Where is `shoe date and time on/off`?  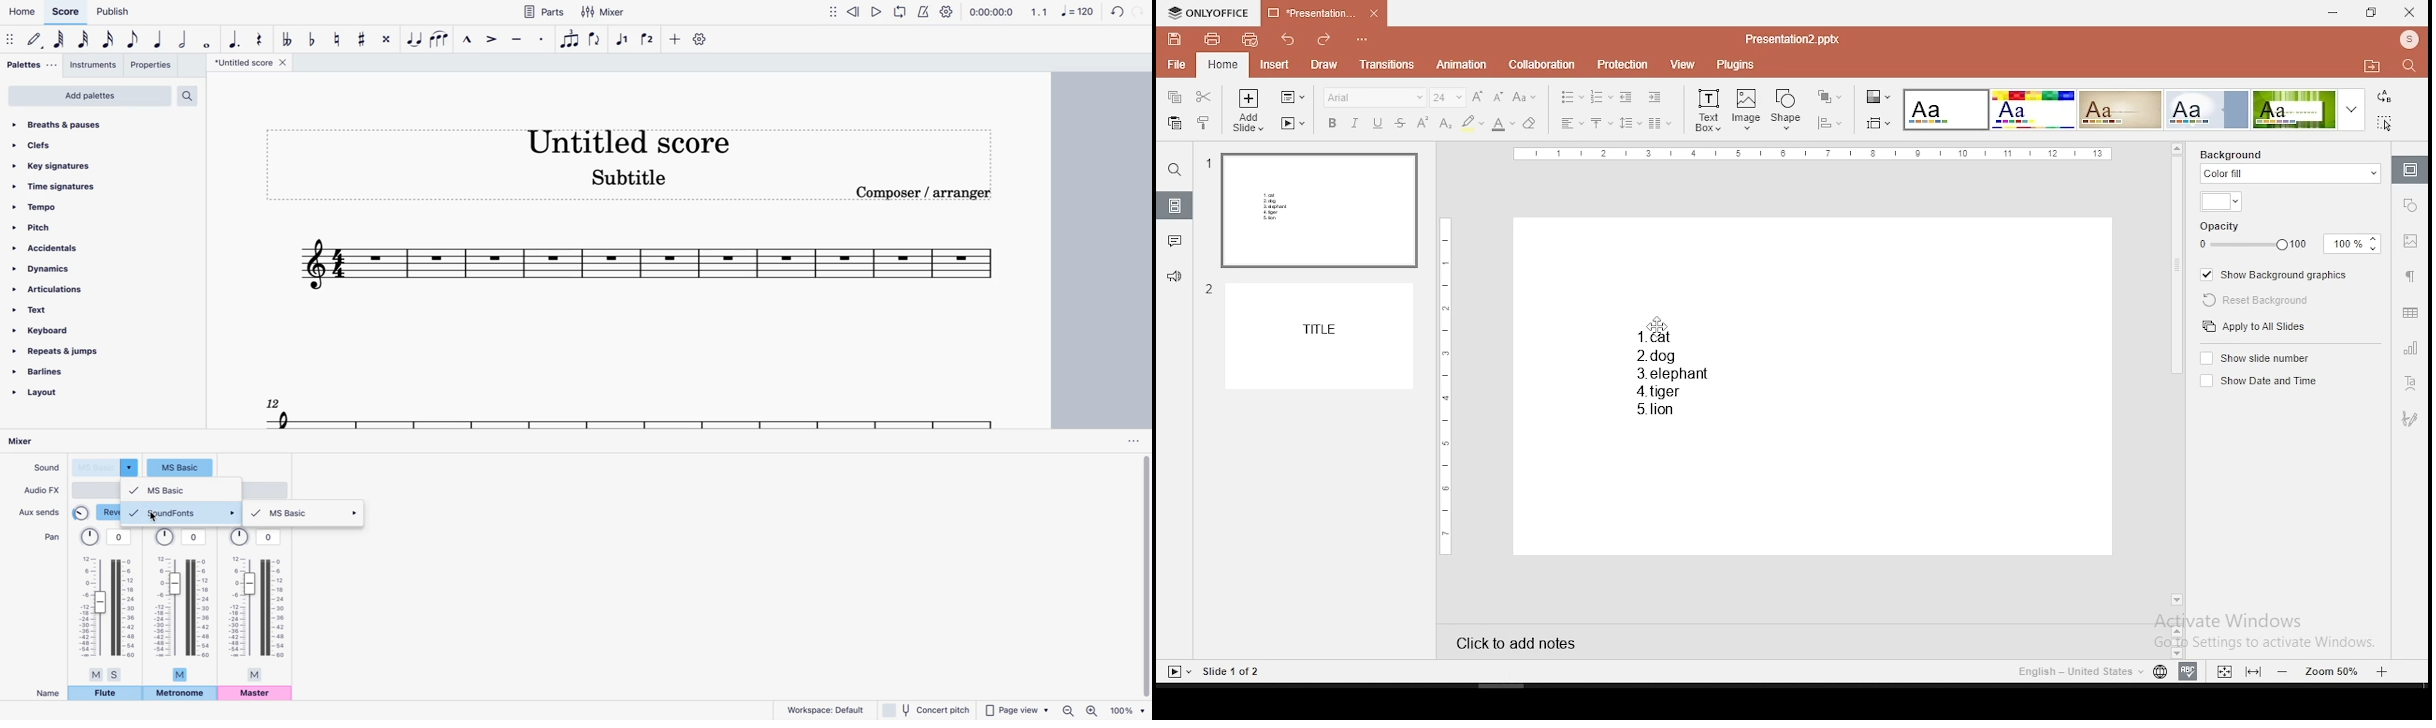 shoe date and time on/off is located at coordinates (2260, 381).